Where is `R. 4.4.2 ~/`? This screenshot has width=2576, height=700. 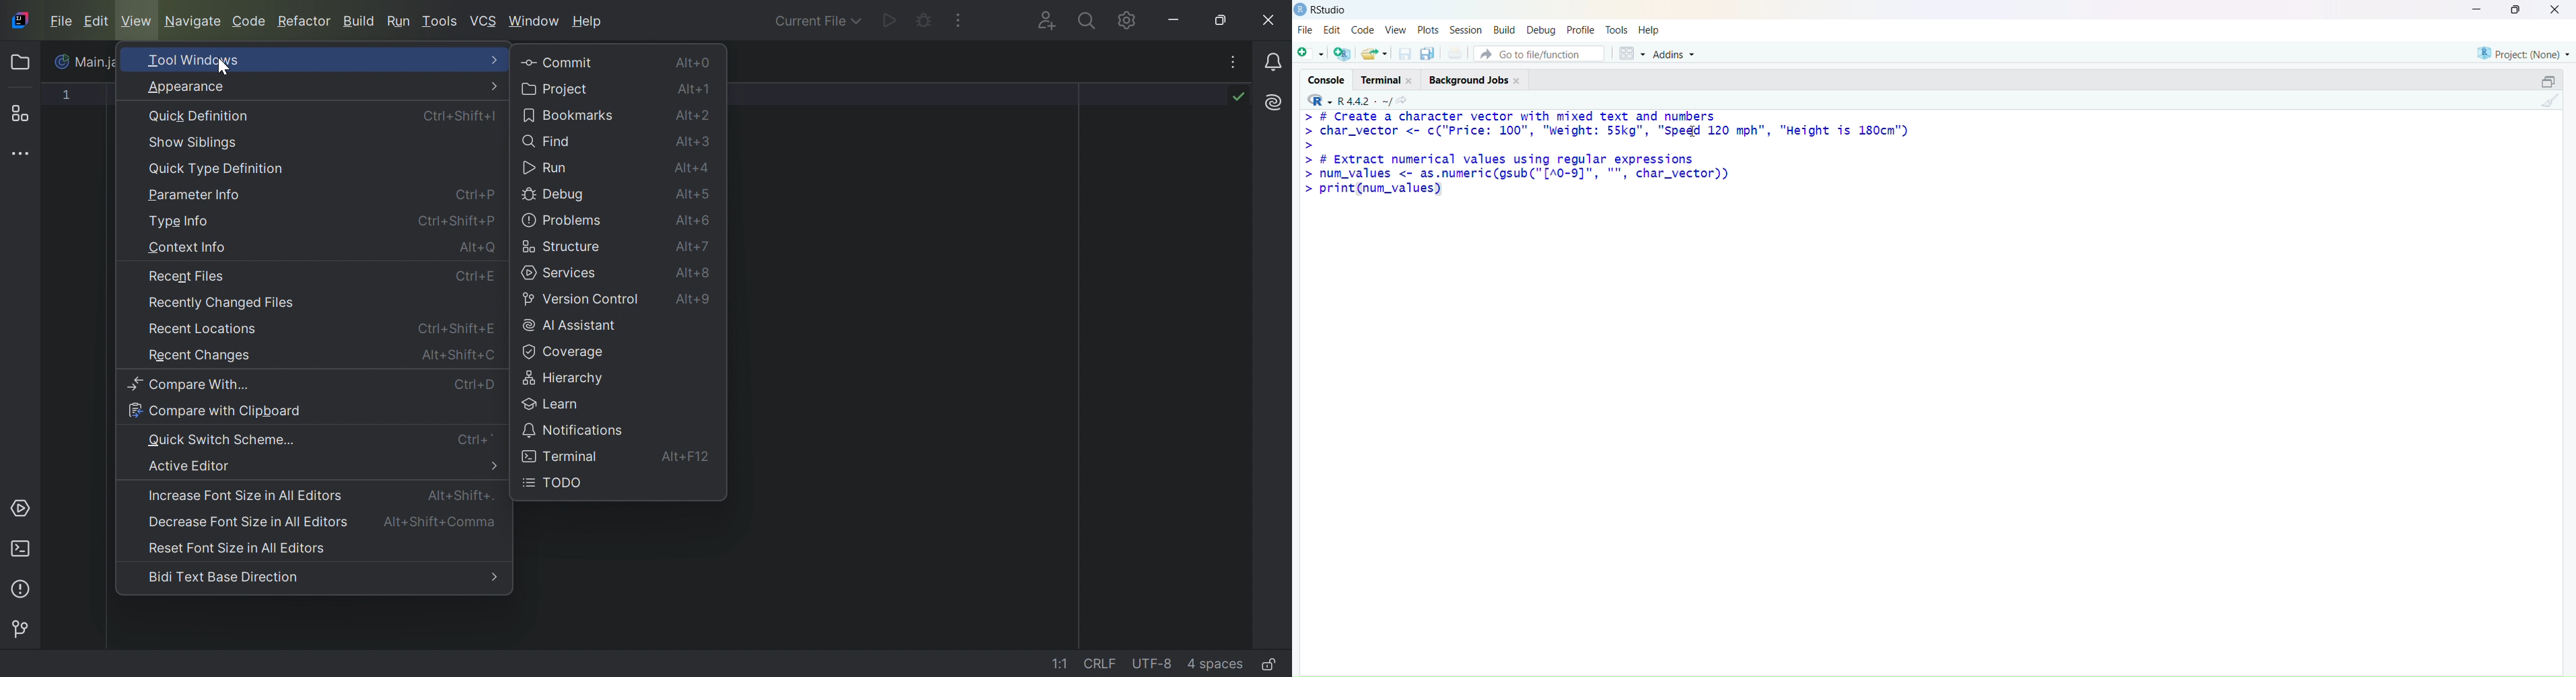
R. 4.4.2 ~/ is located at coordinates (1364, 102).